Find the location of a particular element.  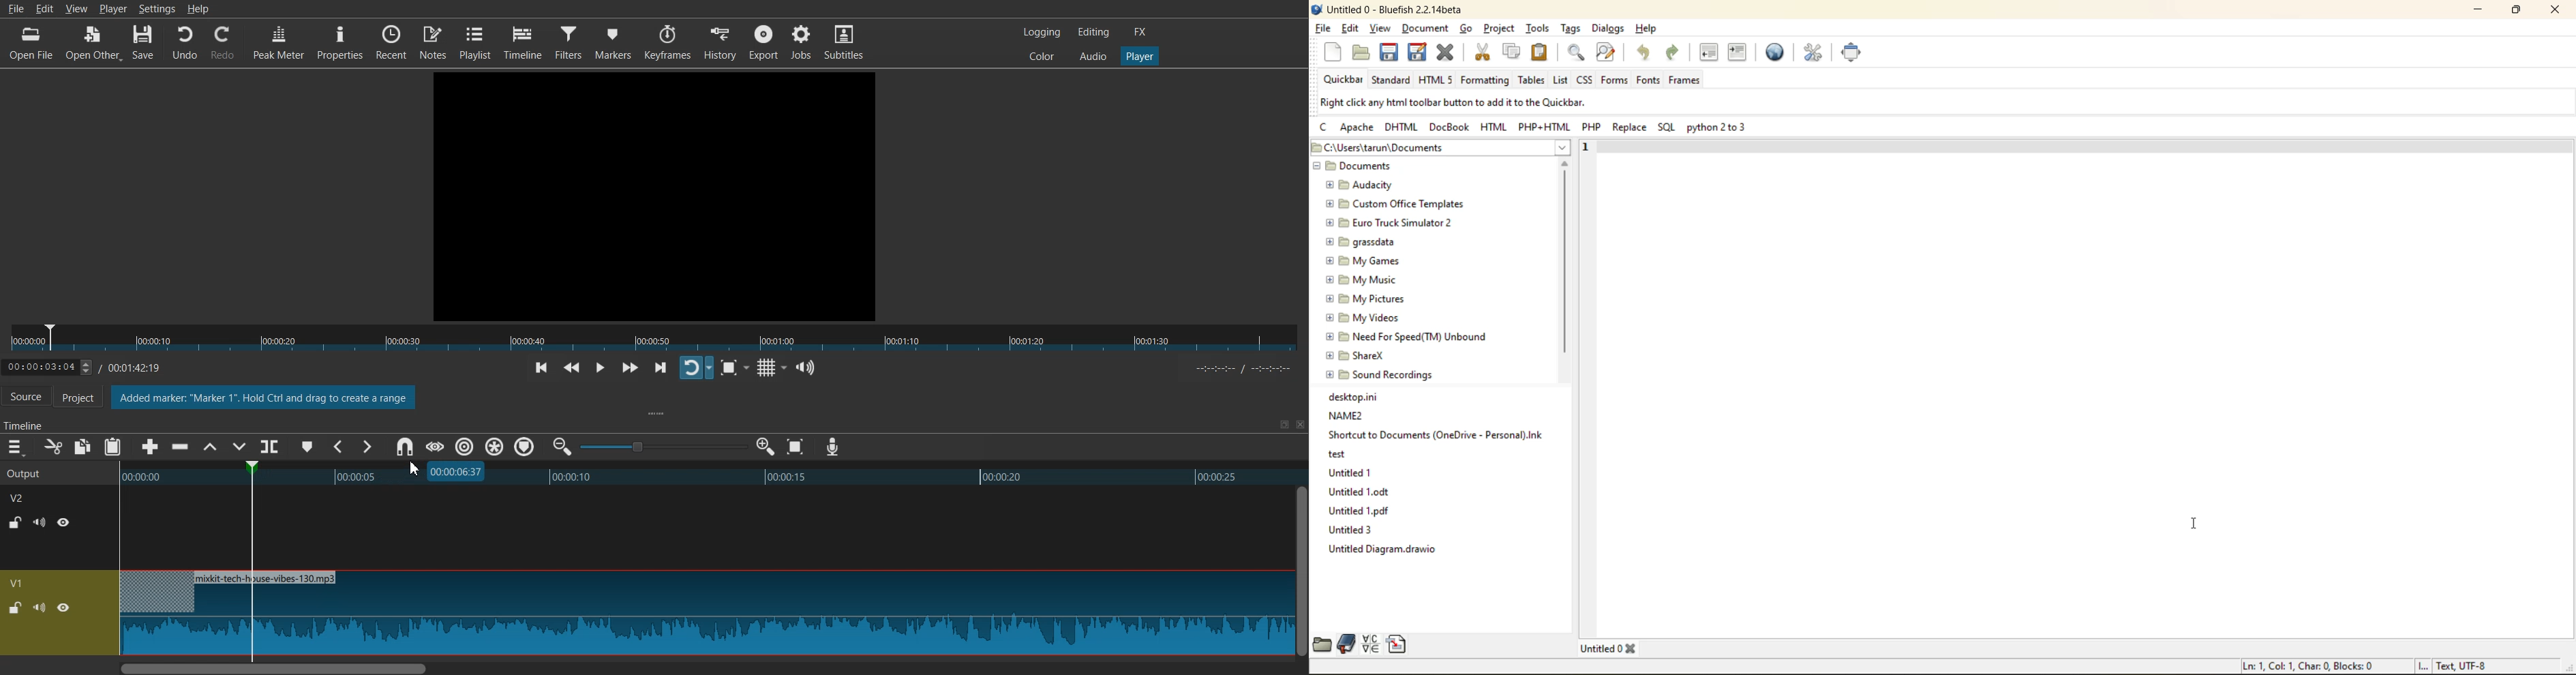

Zoom timeline out is located at coordinates (562, 446).